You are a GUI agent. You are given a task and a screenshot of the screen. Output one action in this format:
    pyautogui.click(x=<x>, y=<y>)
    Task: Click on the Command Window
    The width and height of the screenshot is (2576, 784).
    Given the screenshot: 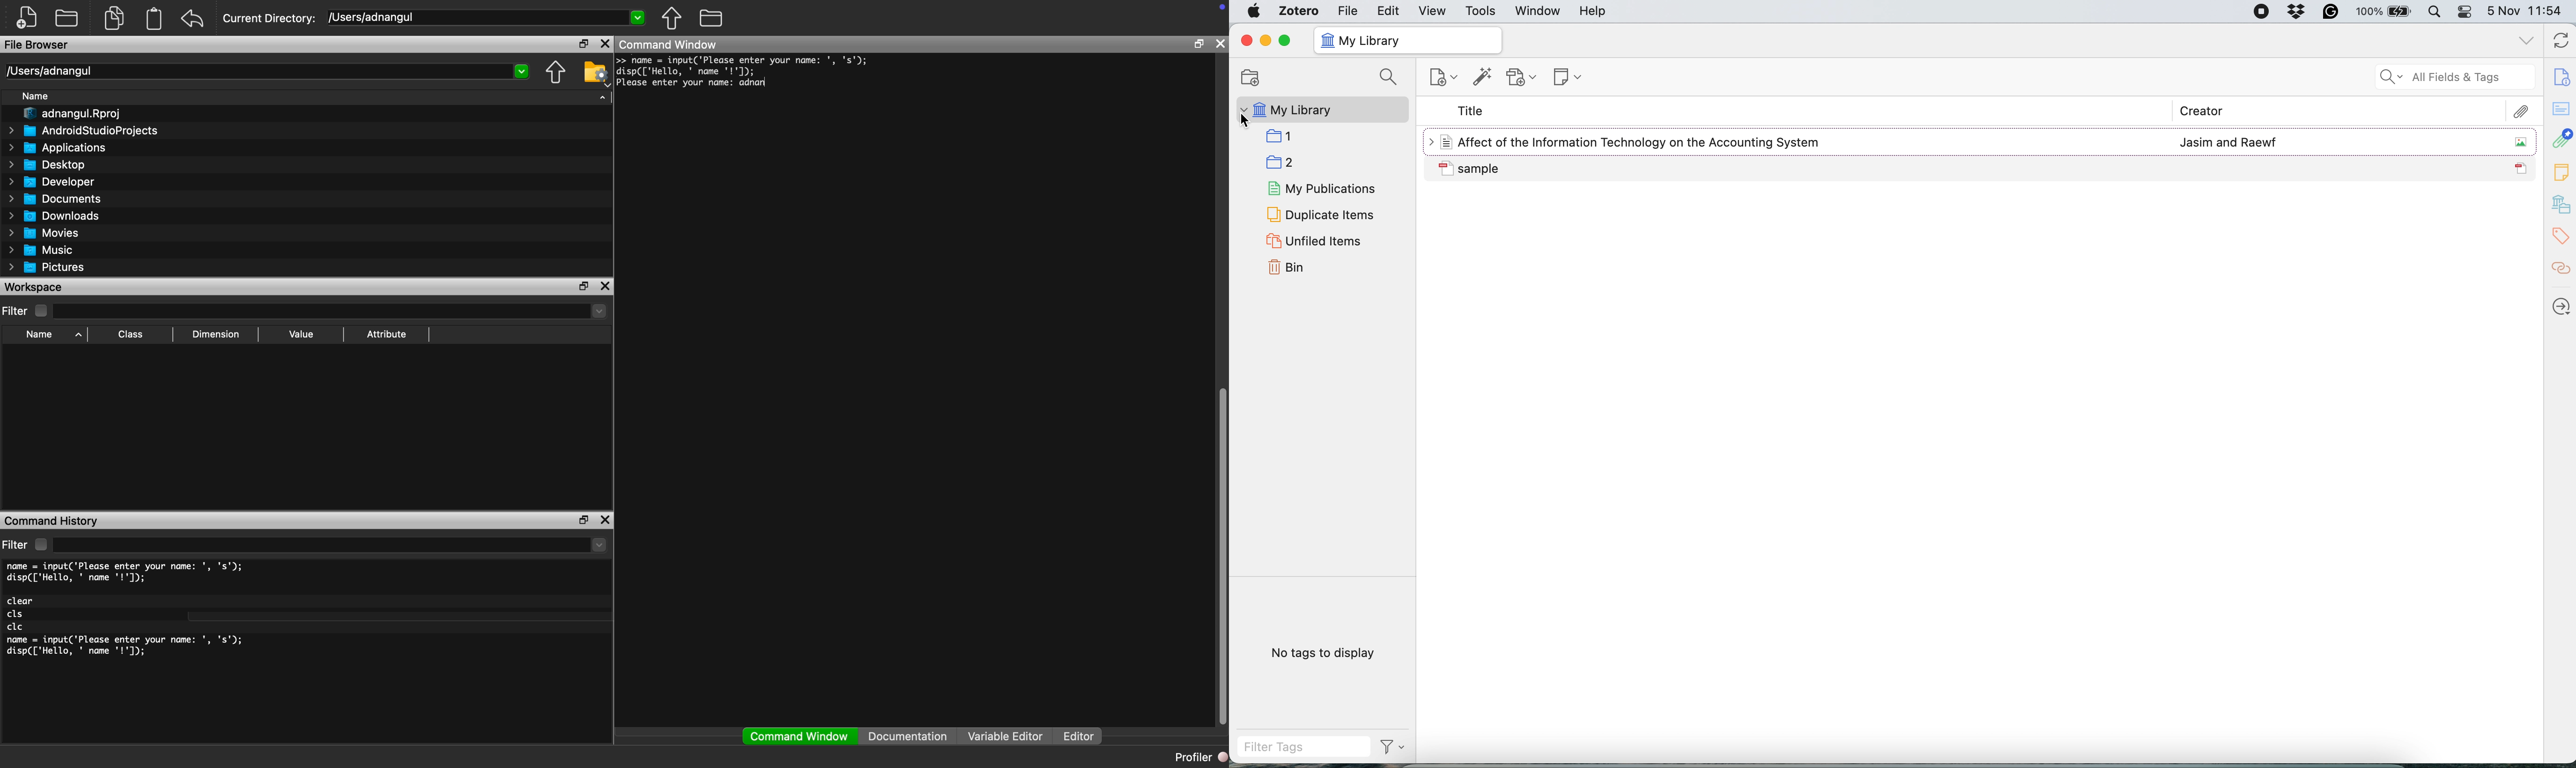 What is the action you would take?
    pyautogui.click(x=800, y=736)
    